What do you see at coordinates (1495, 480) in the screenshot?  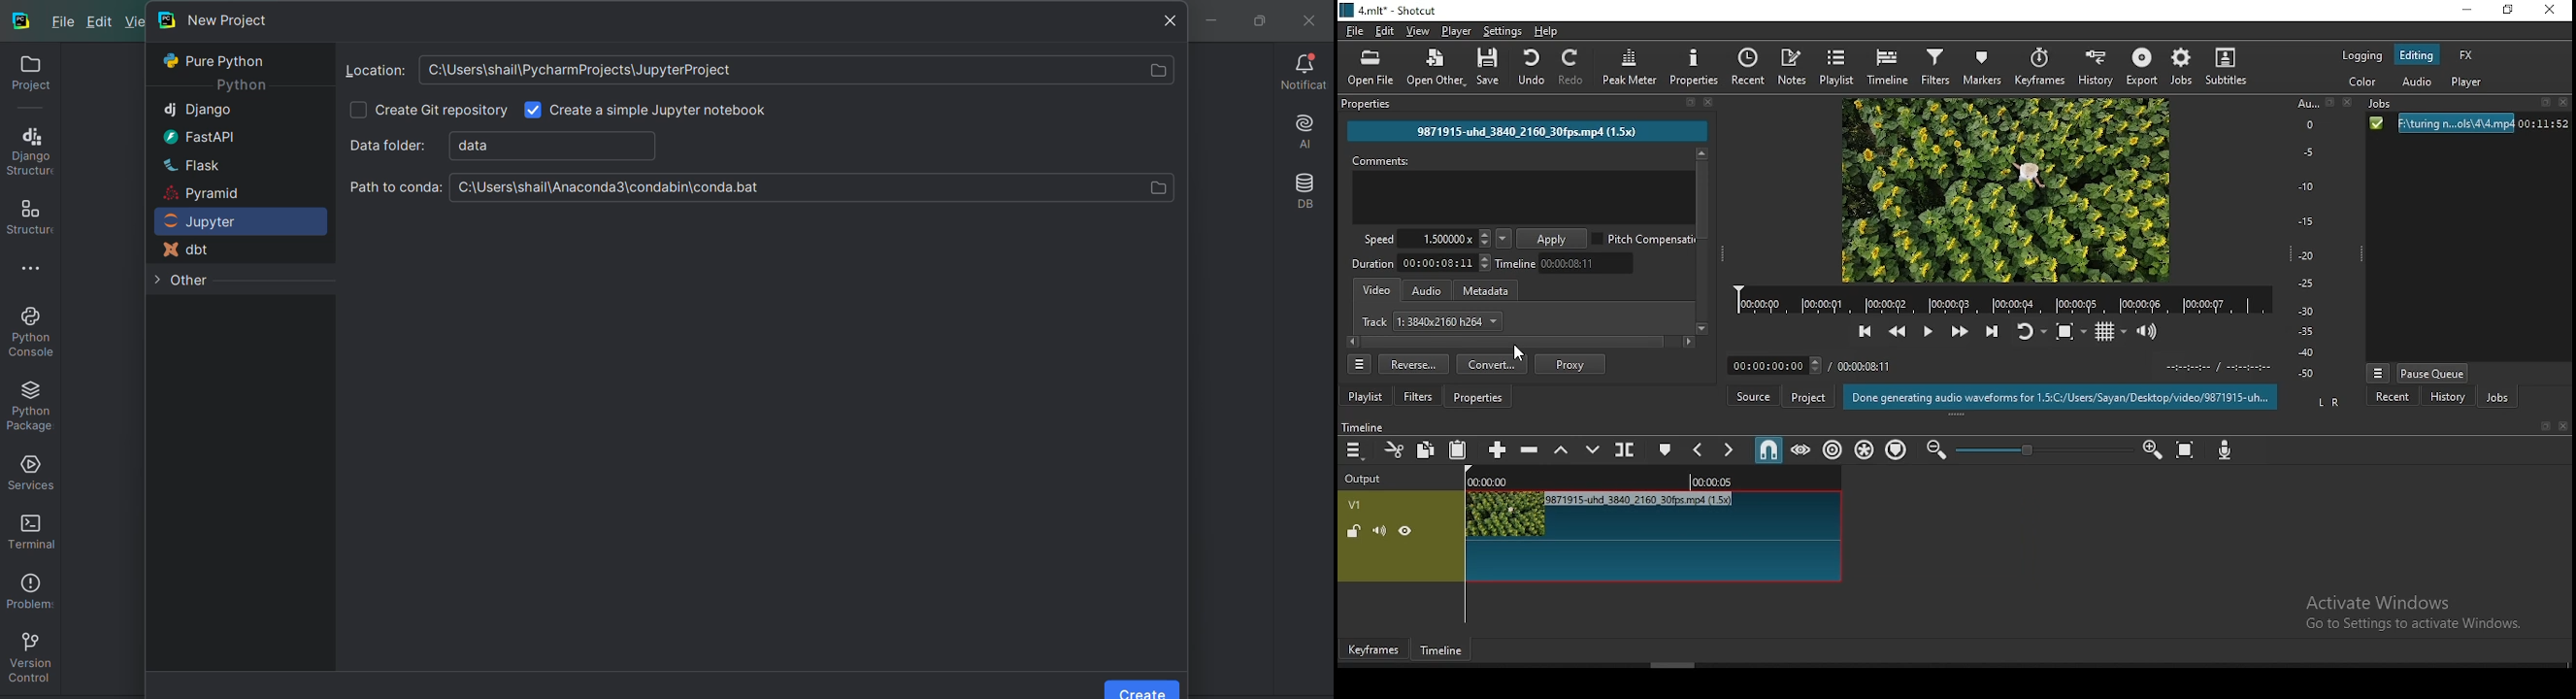 I see `00:00:00` at bounding box center [1495, 480].